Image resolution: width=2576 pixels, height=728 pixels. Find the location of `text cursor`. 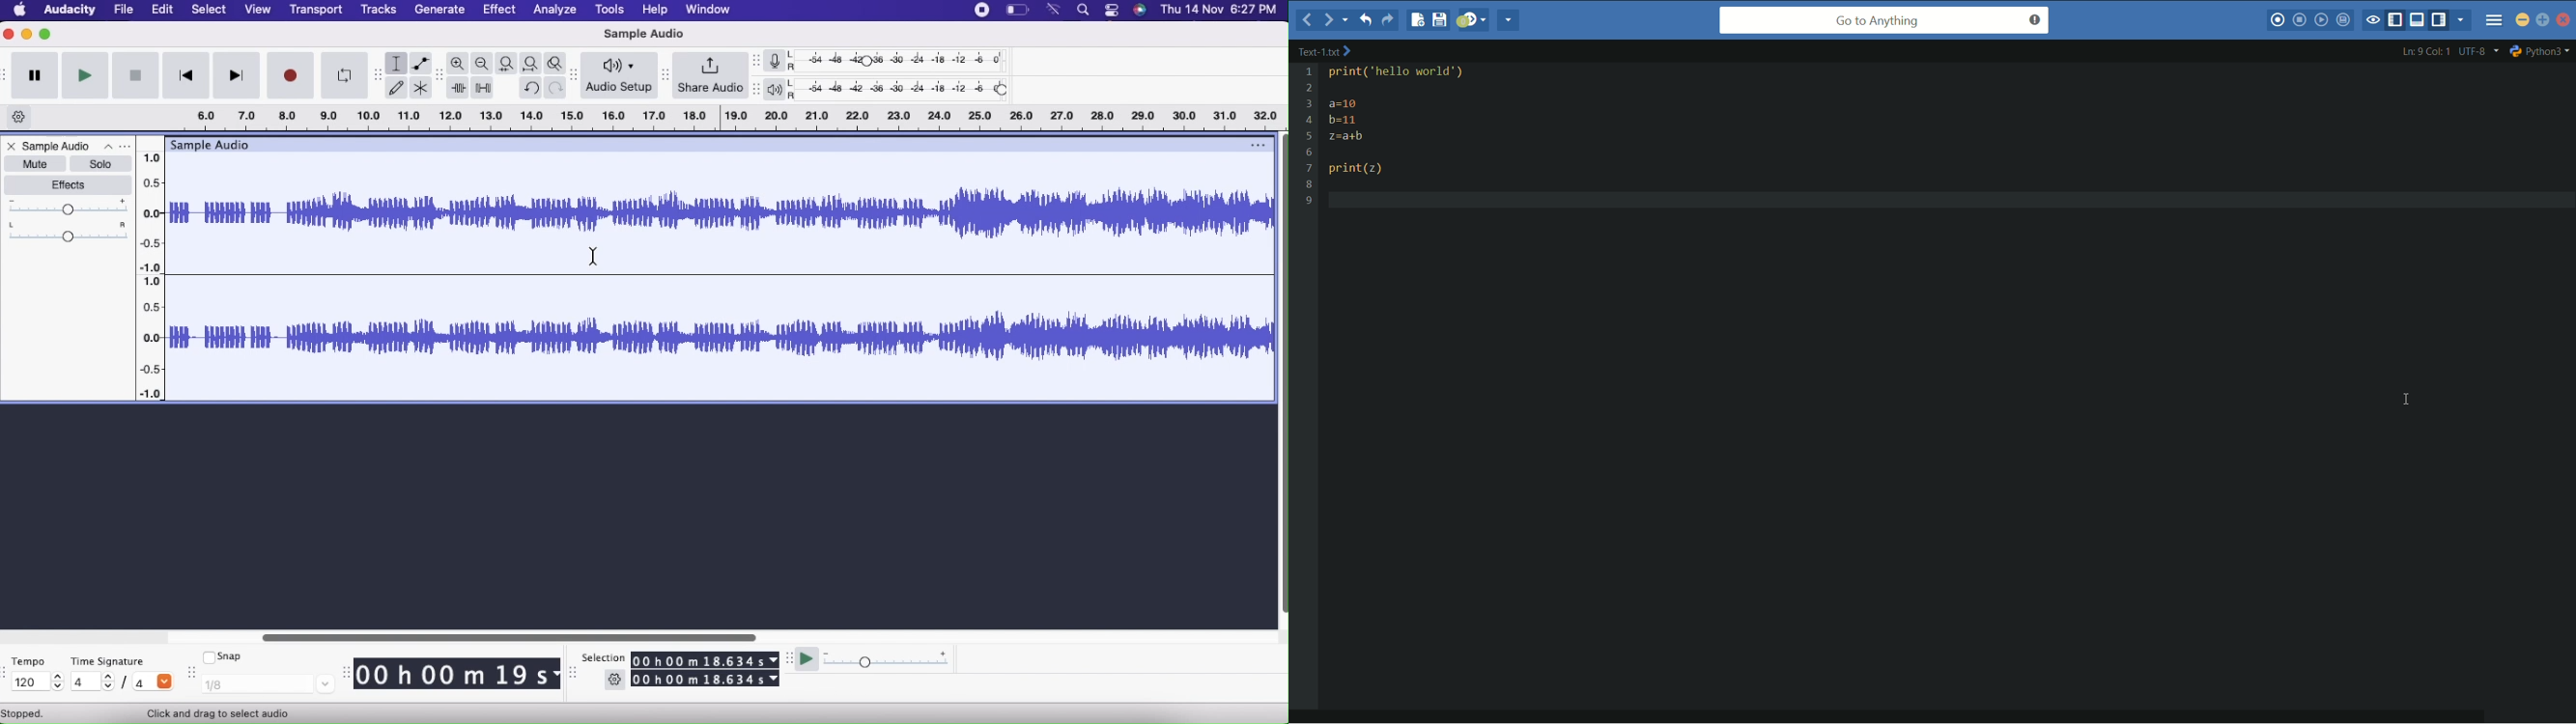

text cursor is located at coordinates (1338, 200).